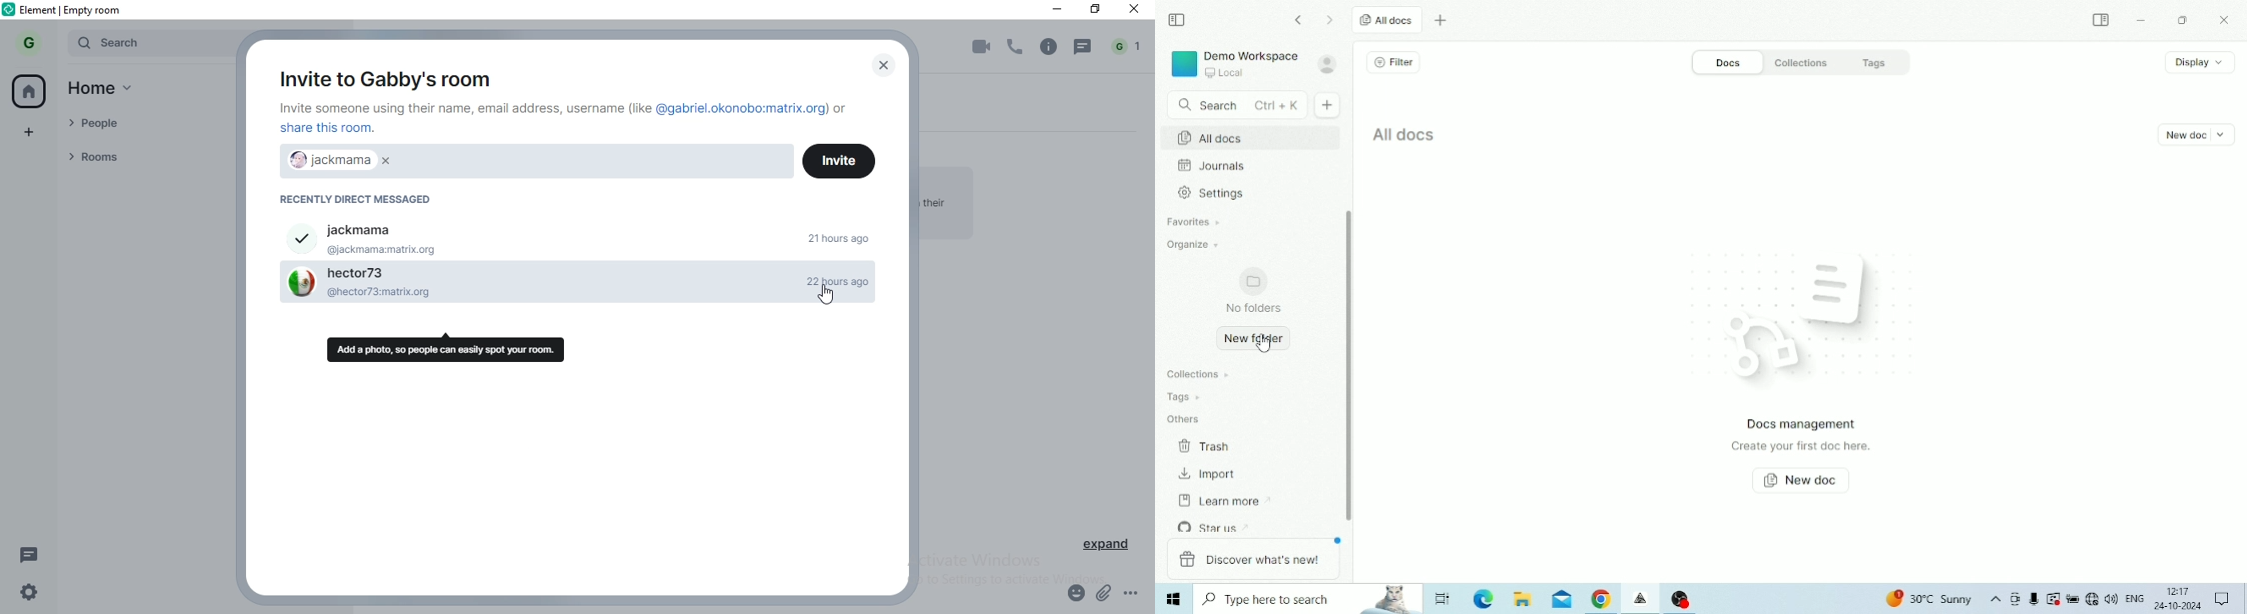 The height and width of the screenshot is (616, 2268). Describe the element at coordinates (1388, 20) in the screenshot. I see `All docs` at that location.